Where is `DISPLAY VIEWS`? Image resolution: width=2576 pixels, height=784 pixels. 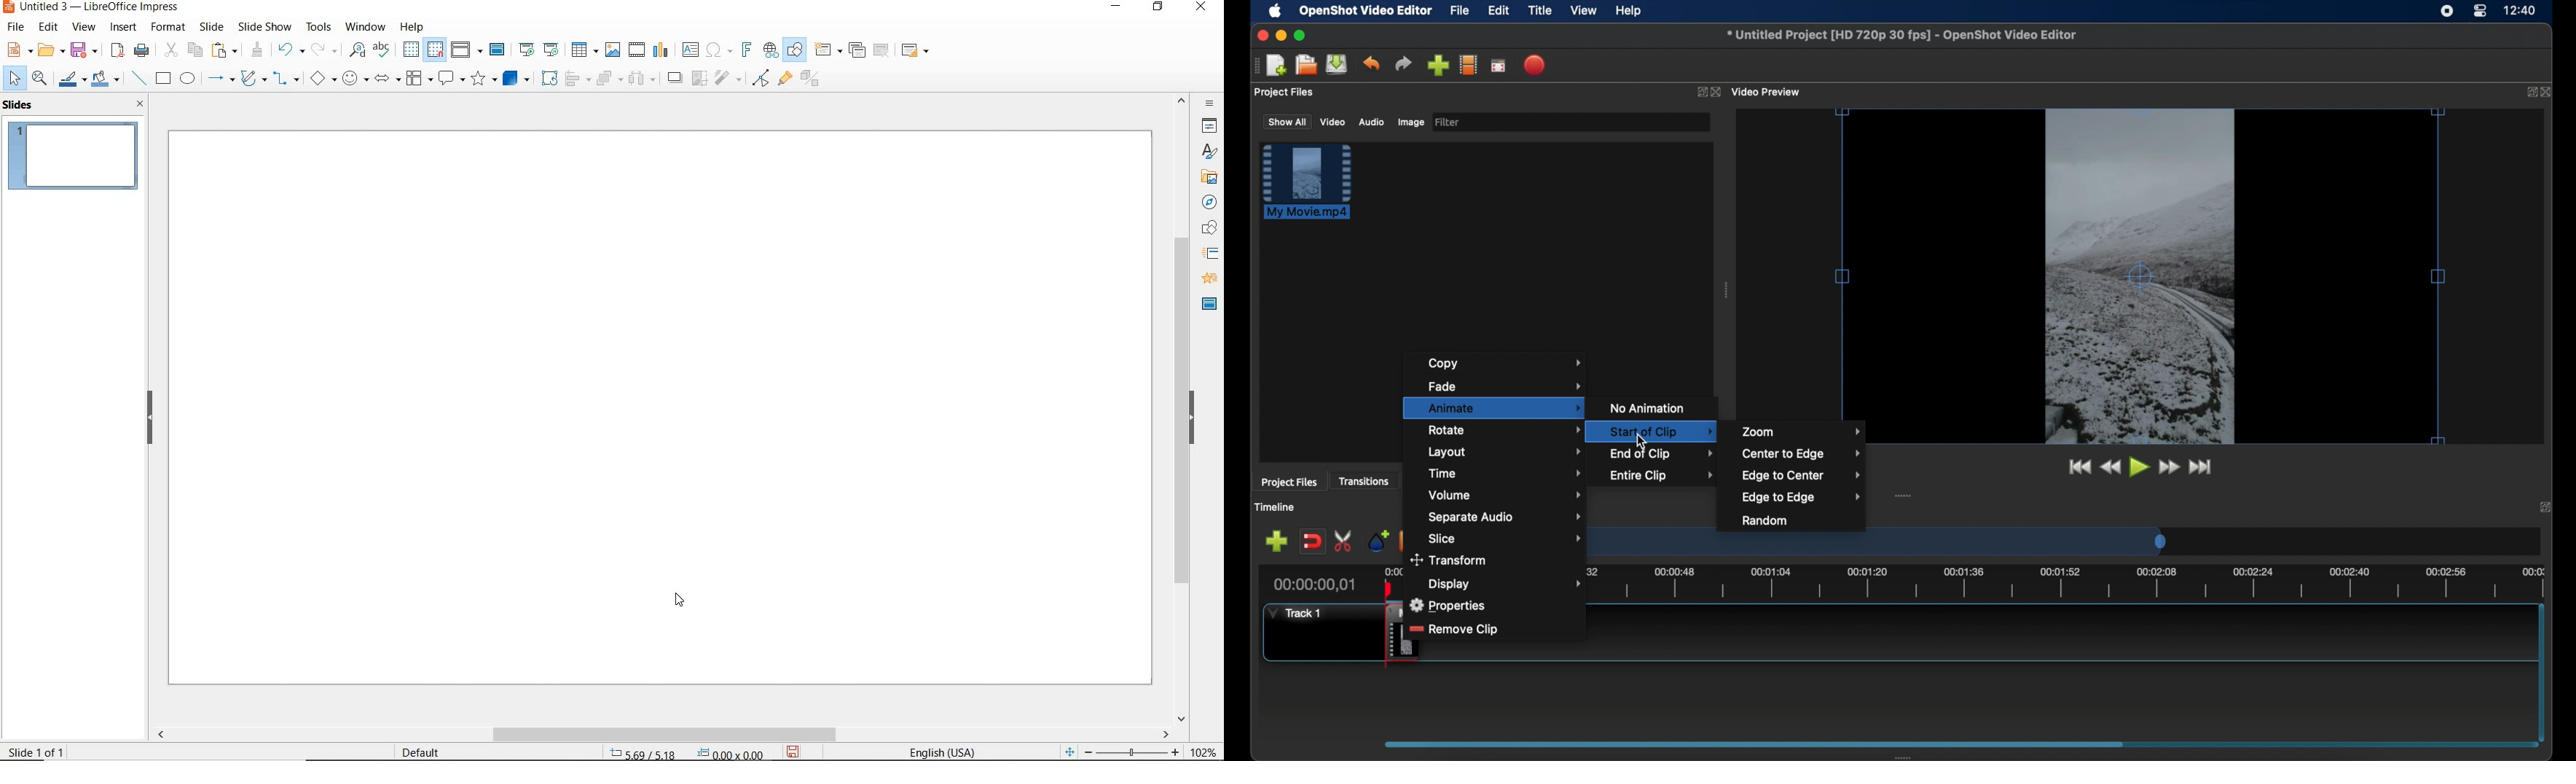 DISPLAY VIEWS is located at coordinates (467, 50).